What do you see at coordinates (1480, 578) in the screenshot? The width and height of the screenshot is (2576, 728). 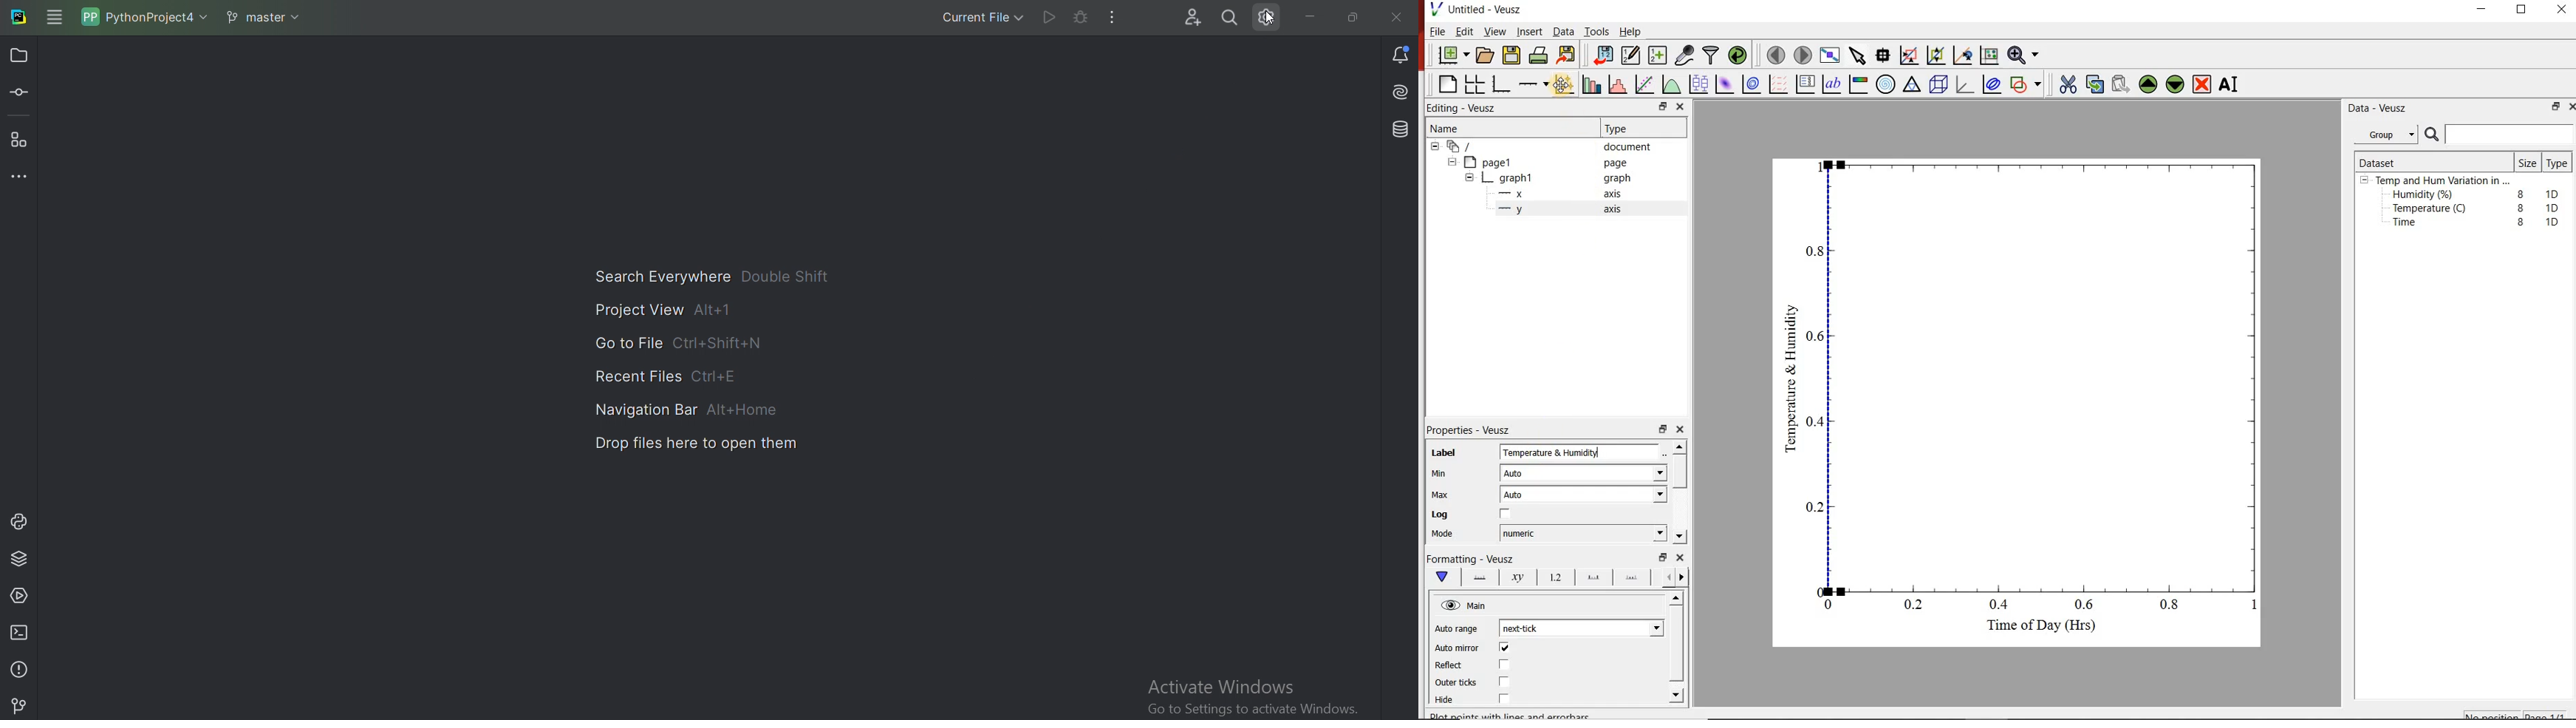 I see `axis line` at bounding box center [1480, 578].